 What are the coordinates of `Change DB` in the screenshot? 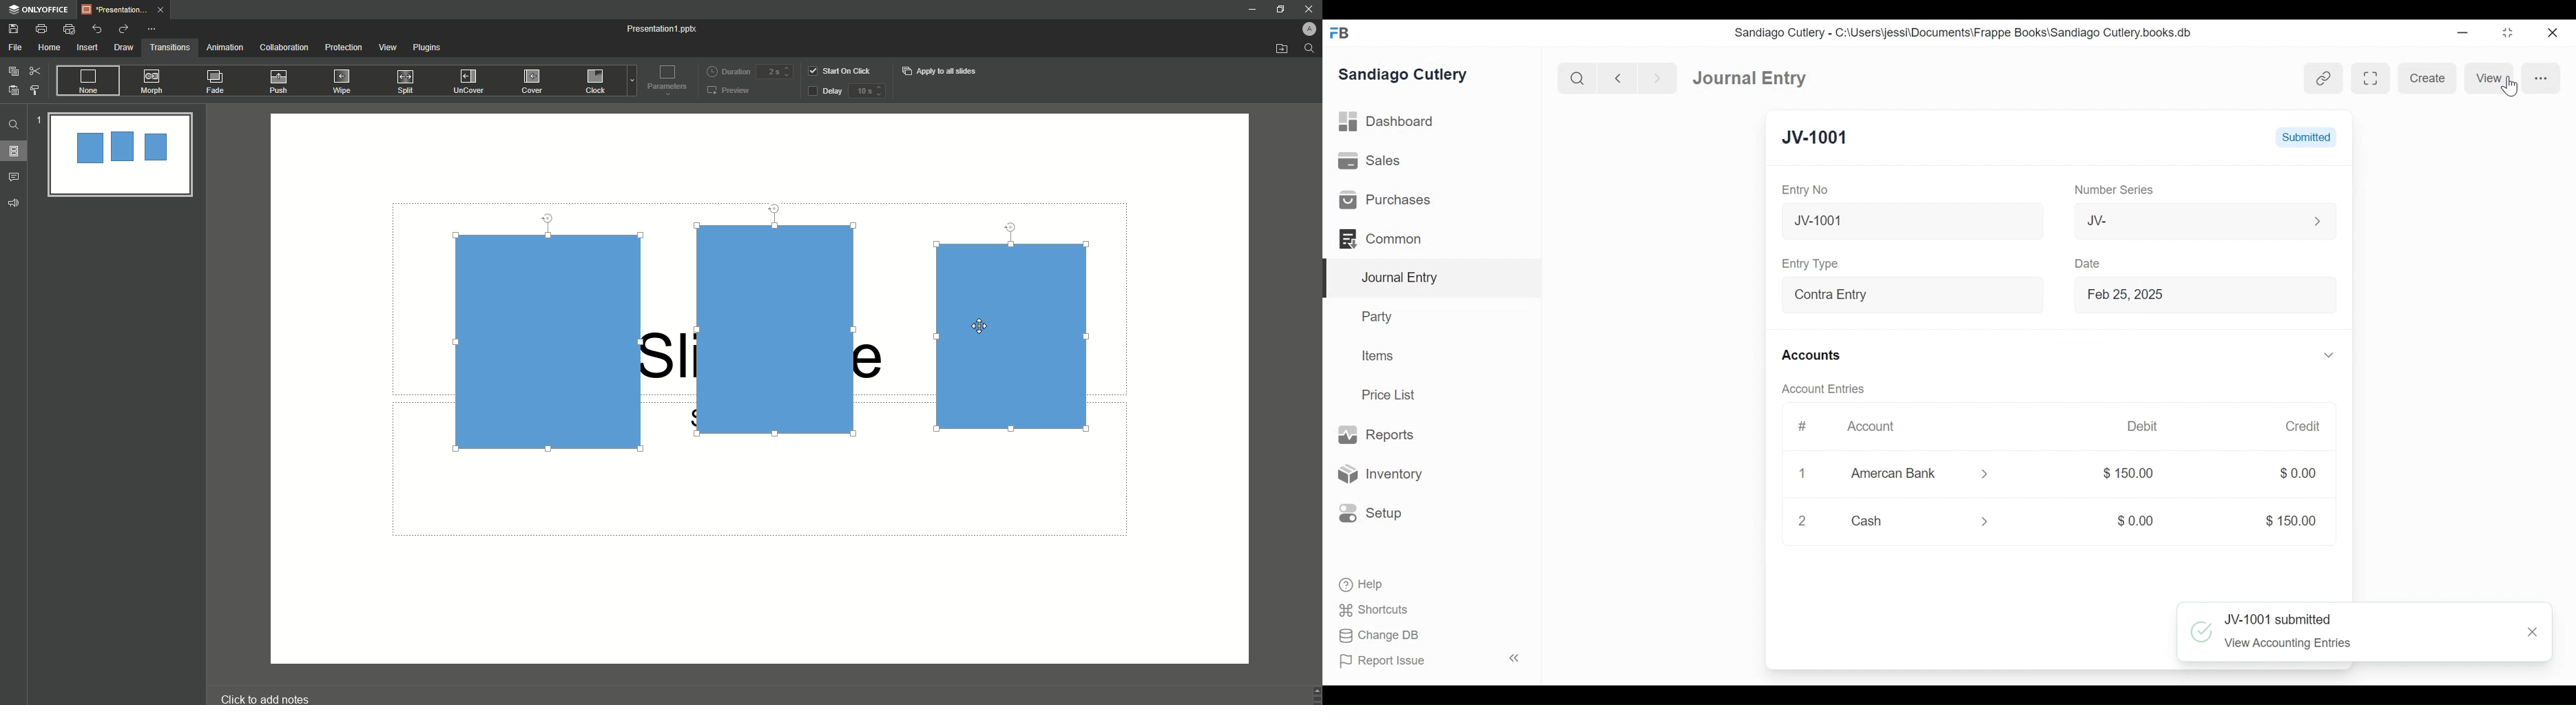 It's located at (1381, 637).